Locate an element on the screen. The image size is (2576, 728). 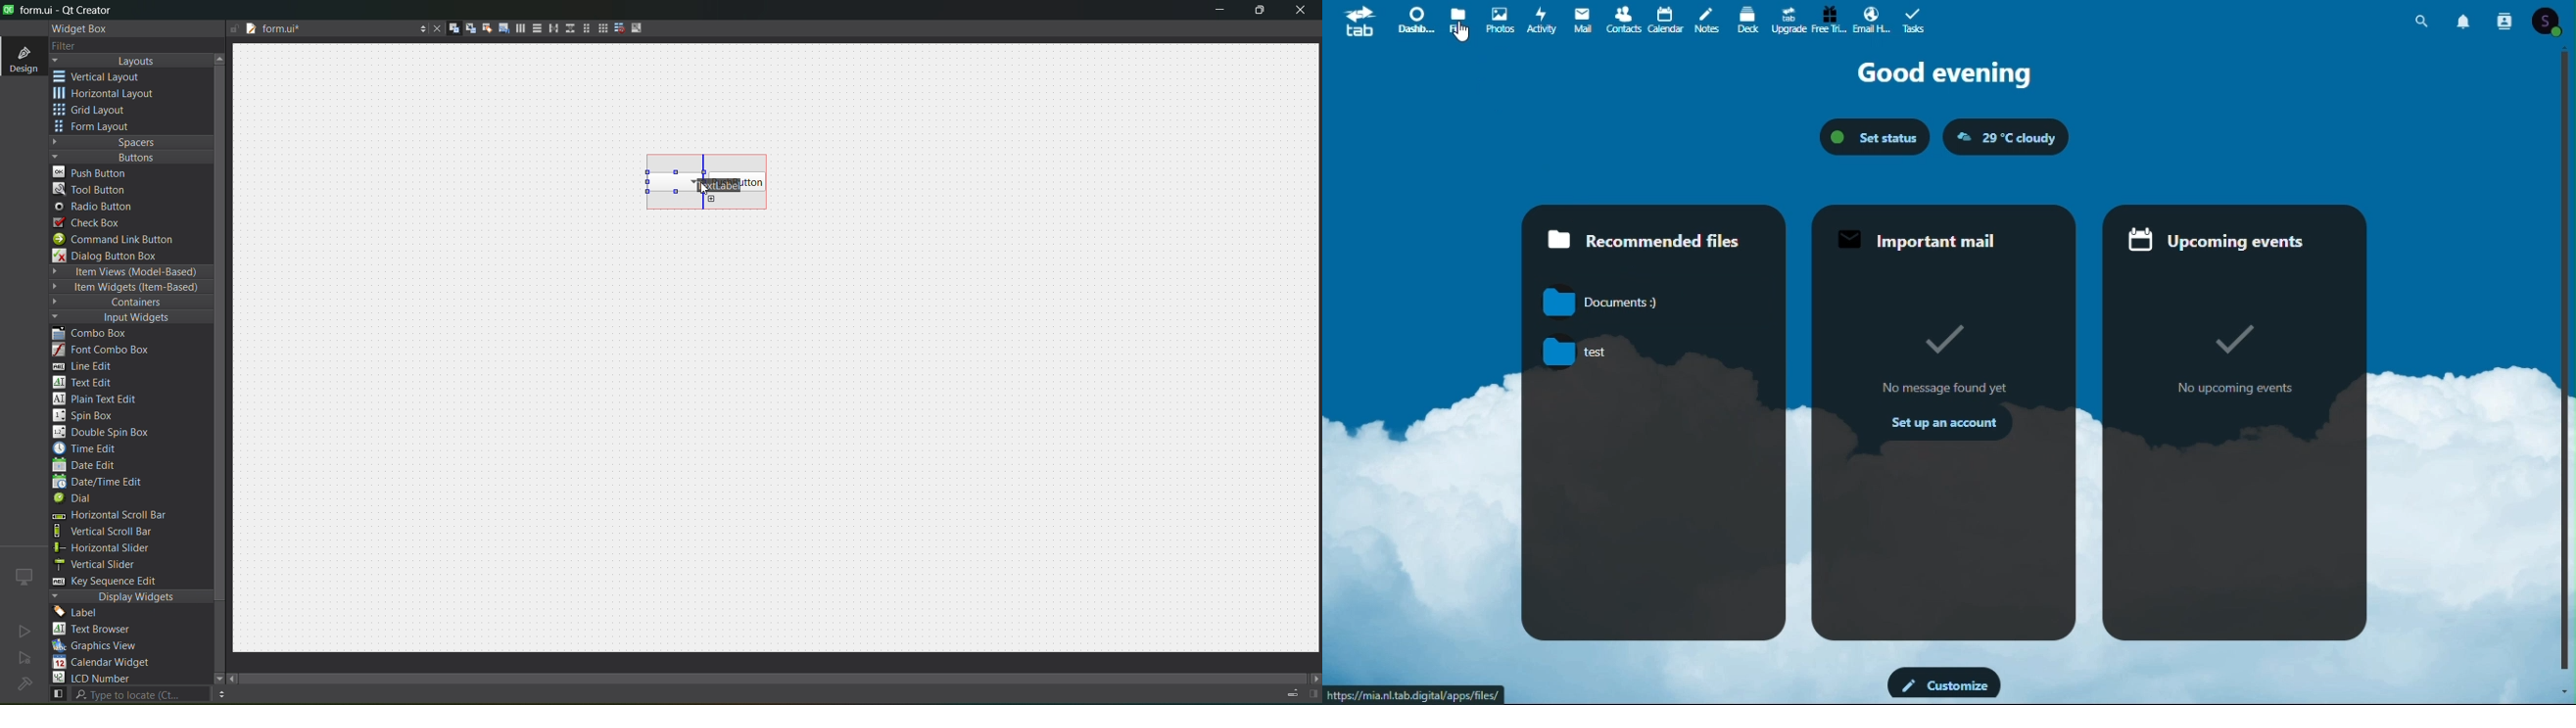
Good evening is located at coordinates (1944, 74).